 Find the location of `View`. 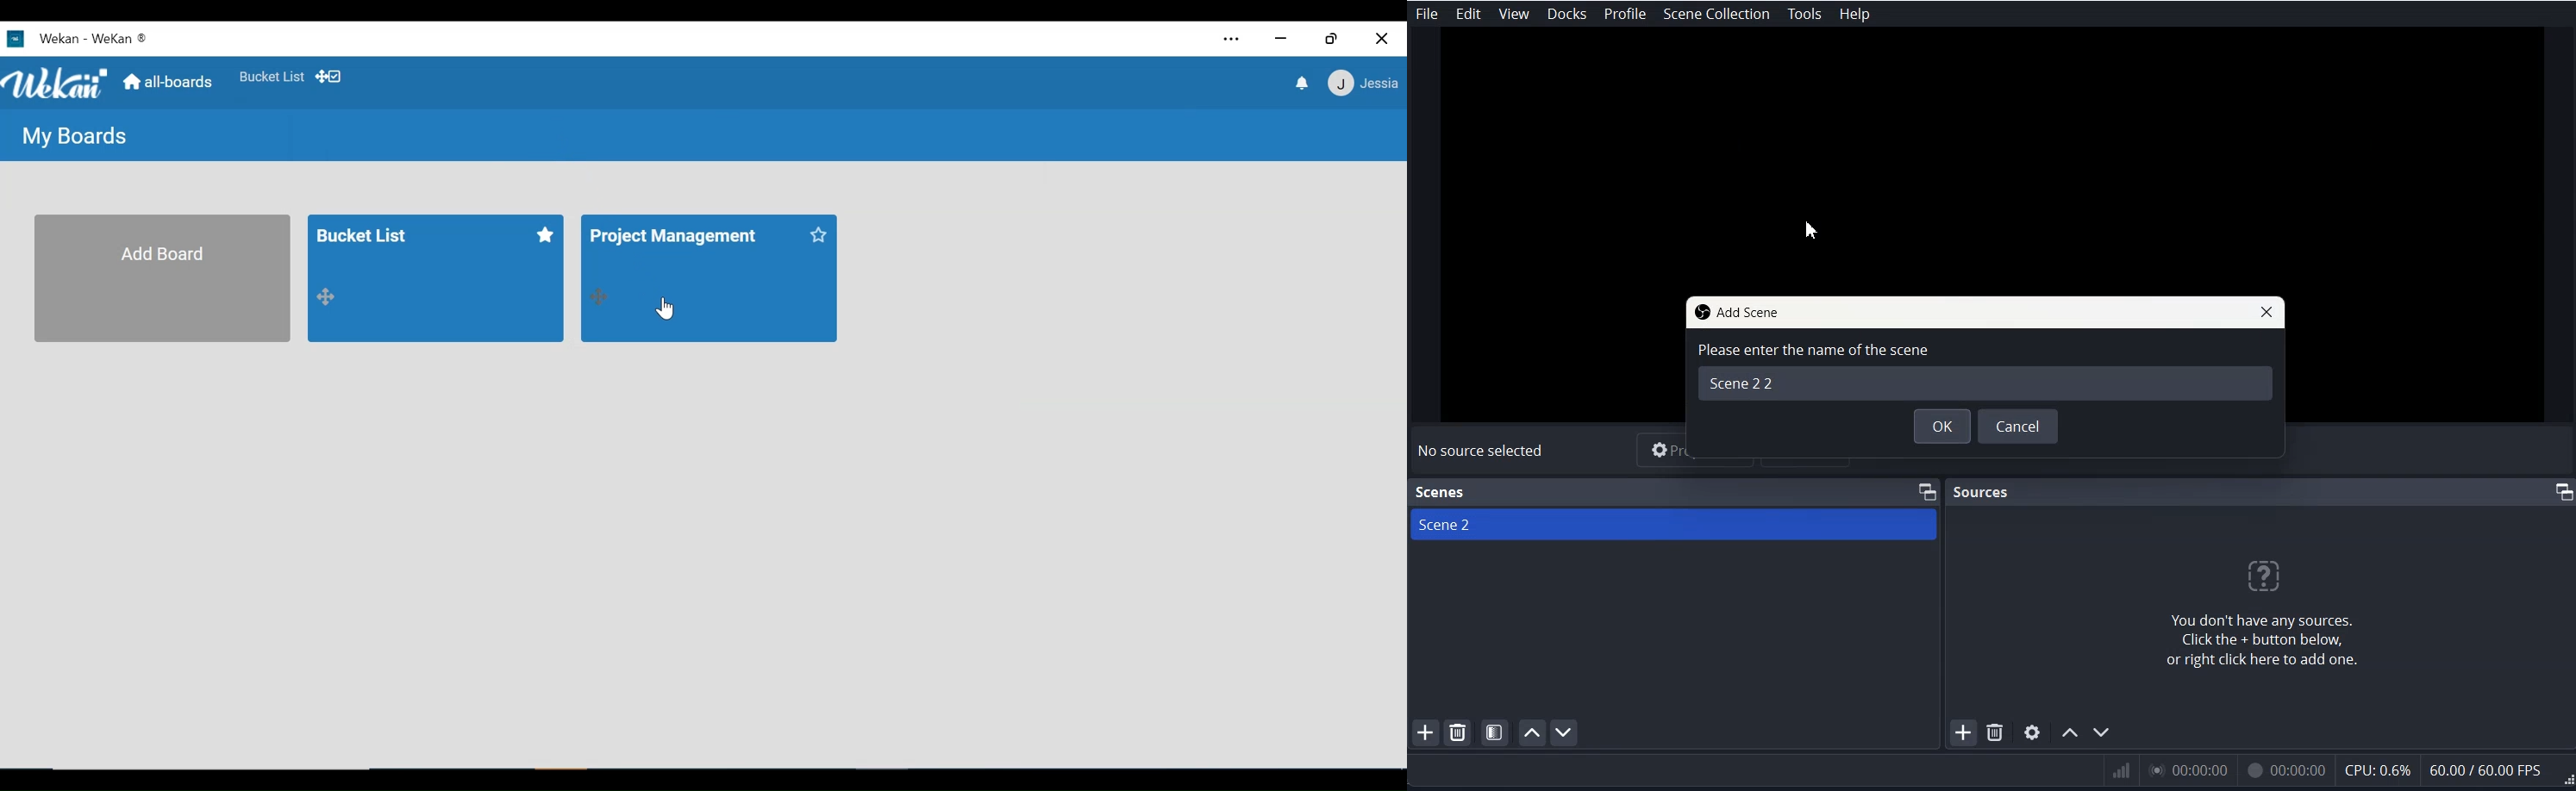

View is located at coordinates (1513, 14).